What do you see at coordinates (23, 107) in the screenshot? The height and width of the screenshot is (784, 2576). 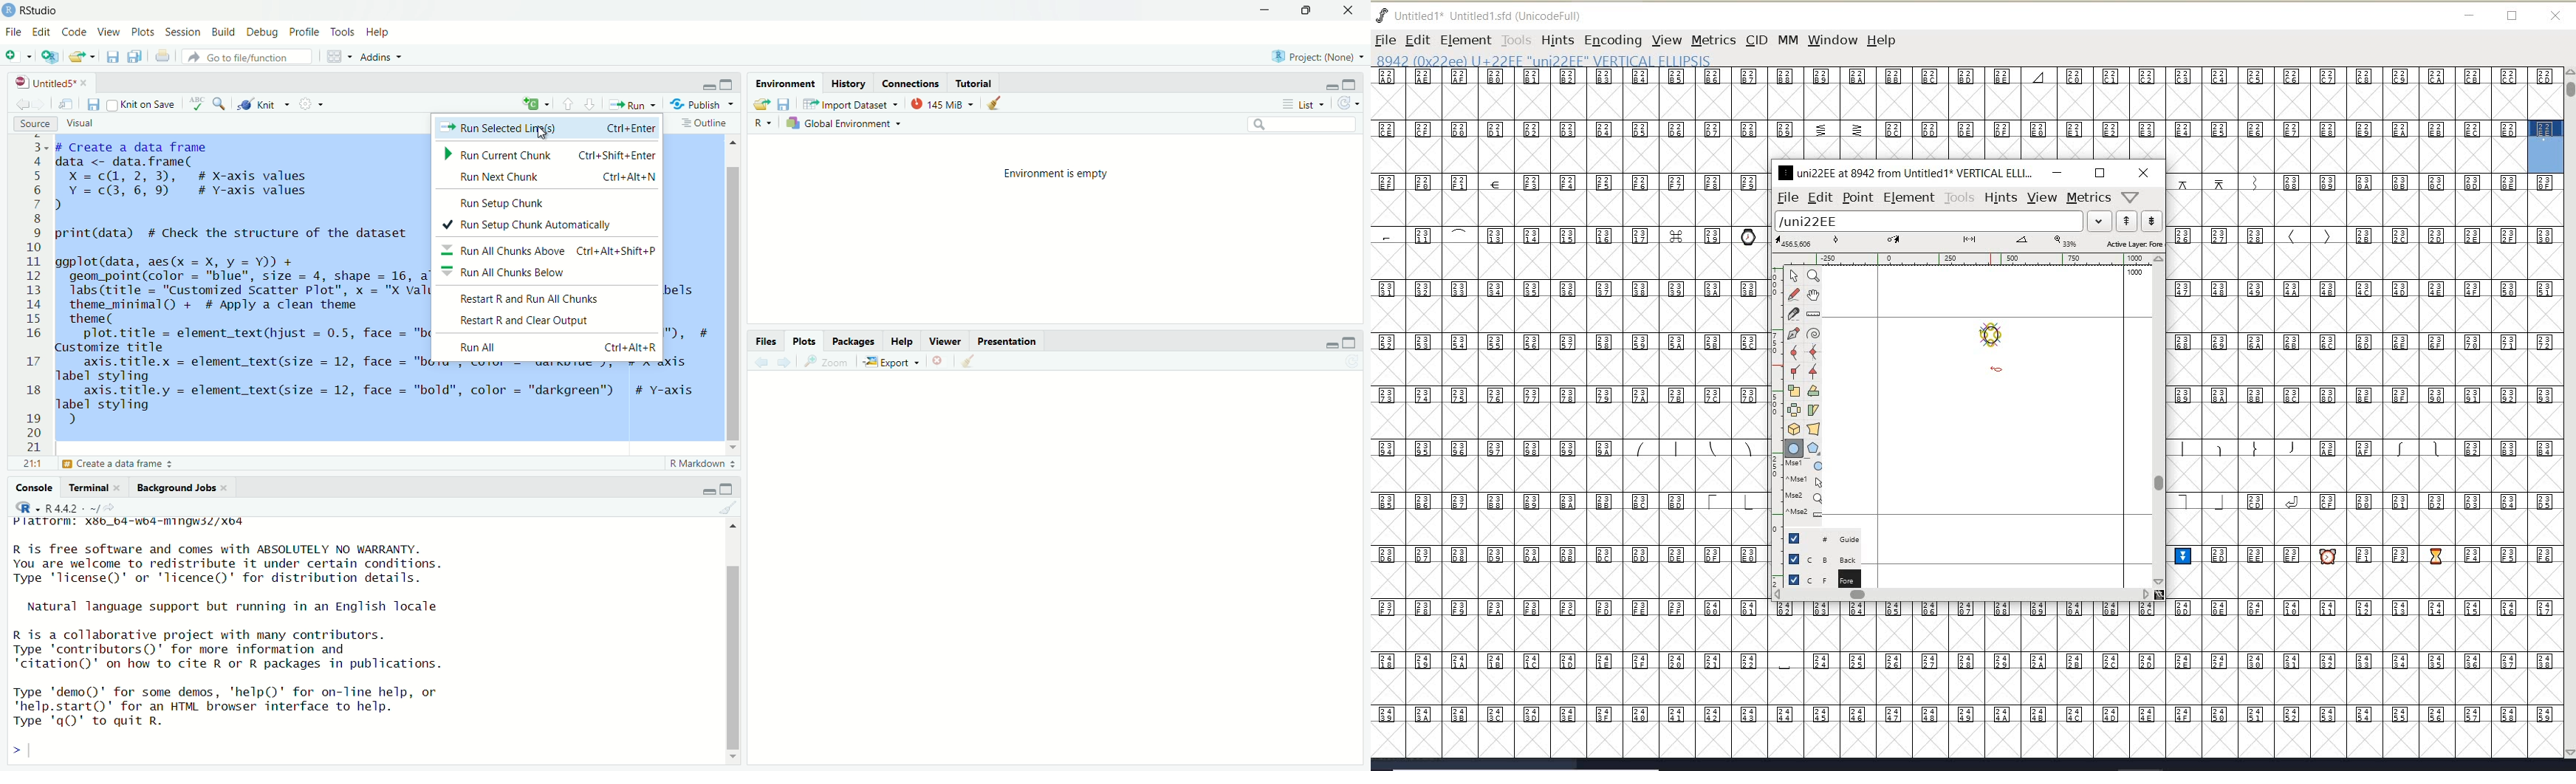 I see `Go back to the previous source location` at bounding box center [23, 107].